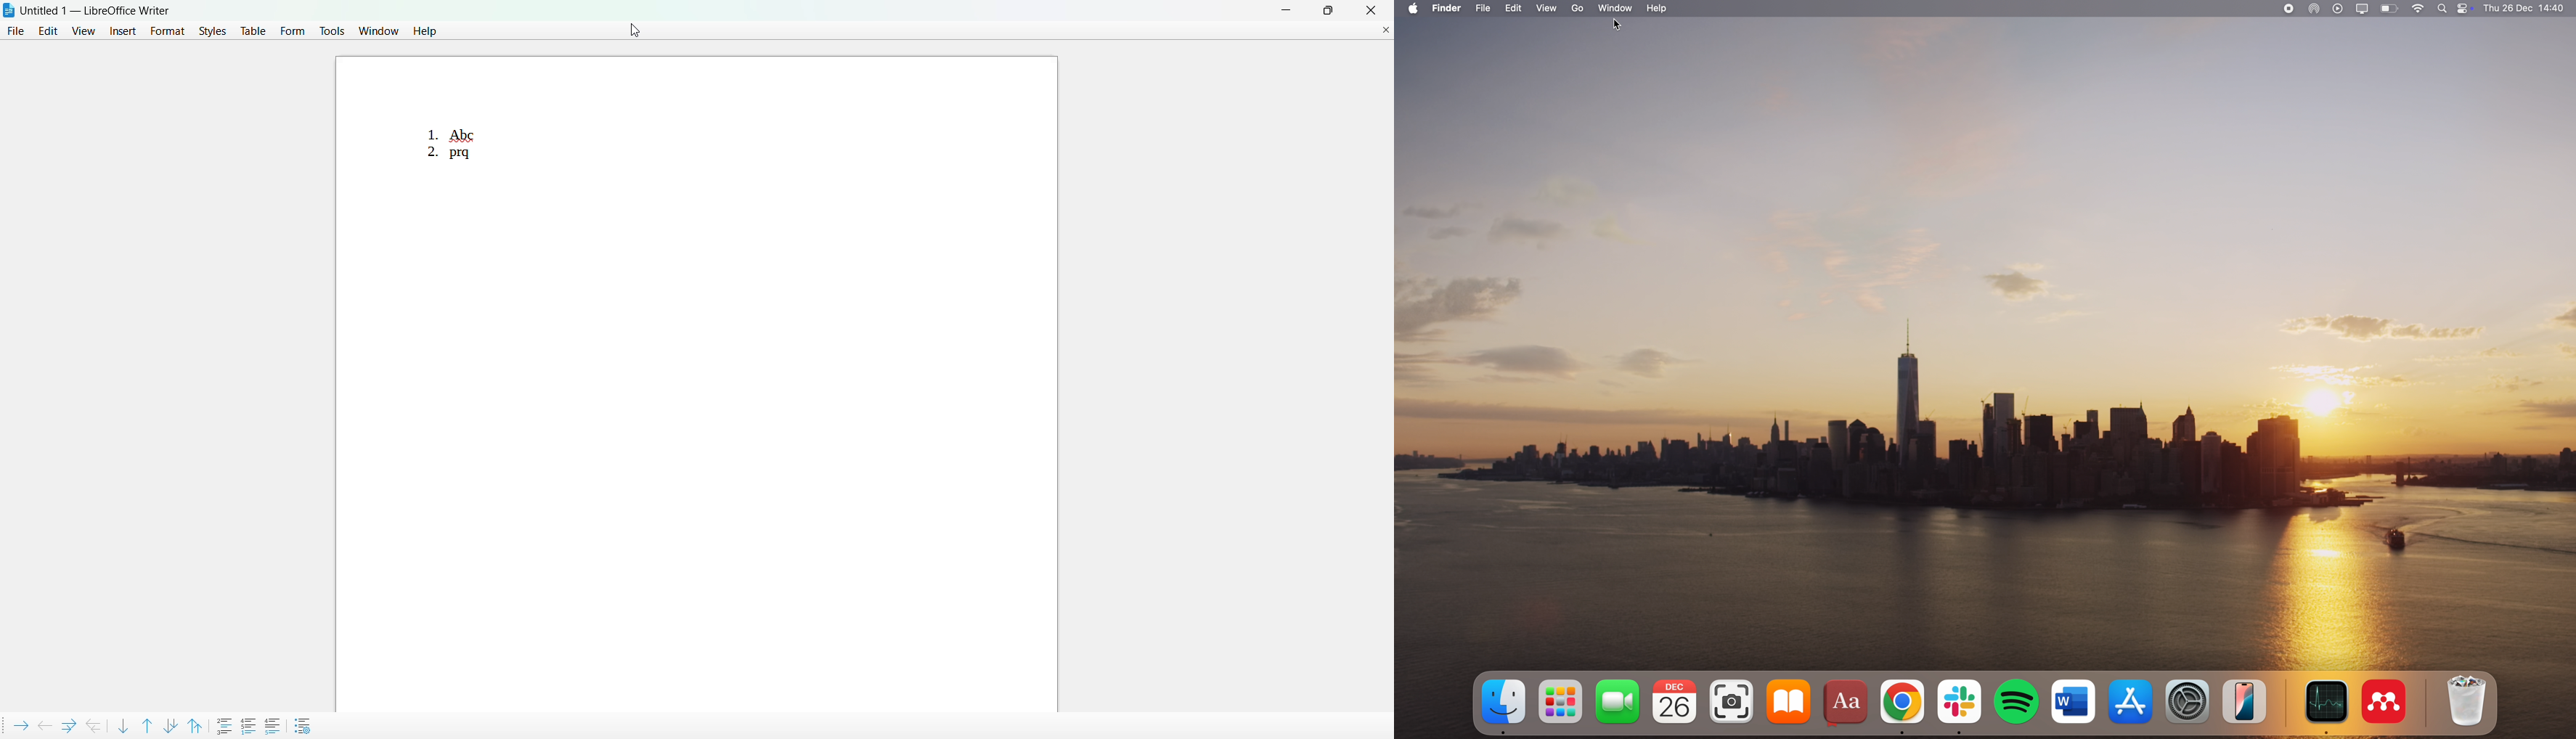 The height and width of the screenshot is (756, 2576). Describe the element at coordinates (626, 30) in the screenshot. I see `cursor` at that location.